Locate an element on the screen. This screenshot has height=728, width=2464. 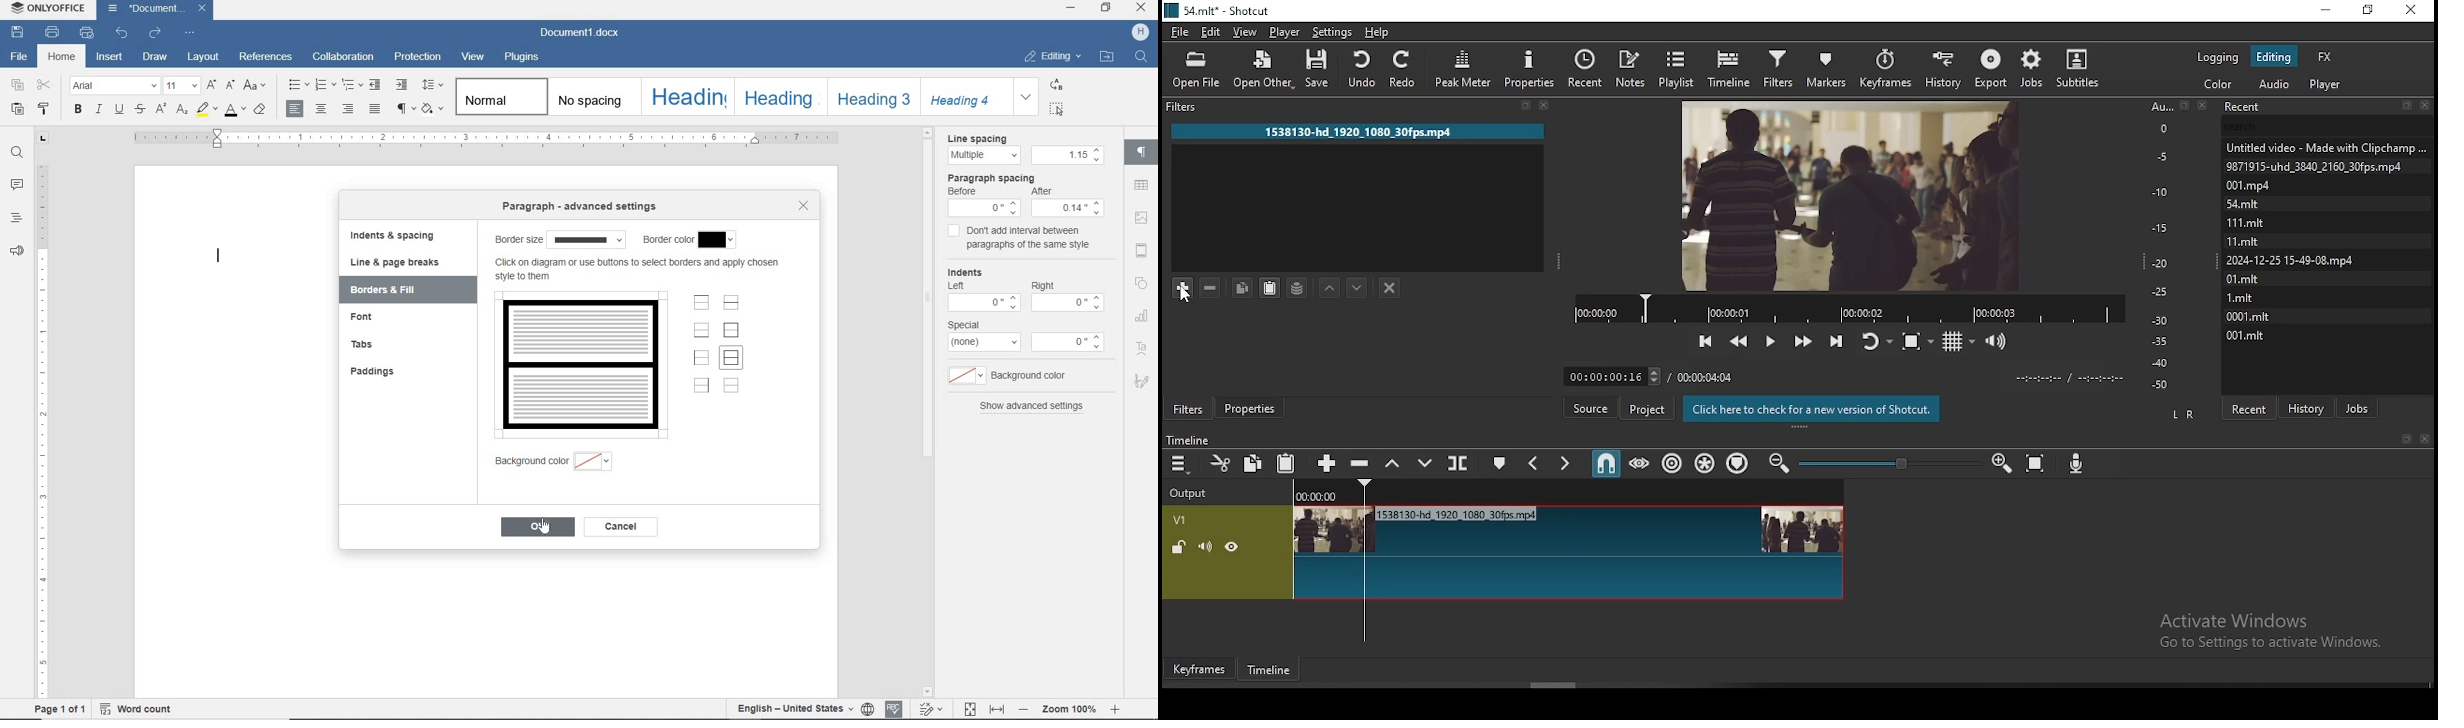
tabs is located at coordinates (384, 346).